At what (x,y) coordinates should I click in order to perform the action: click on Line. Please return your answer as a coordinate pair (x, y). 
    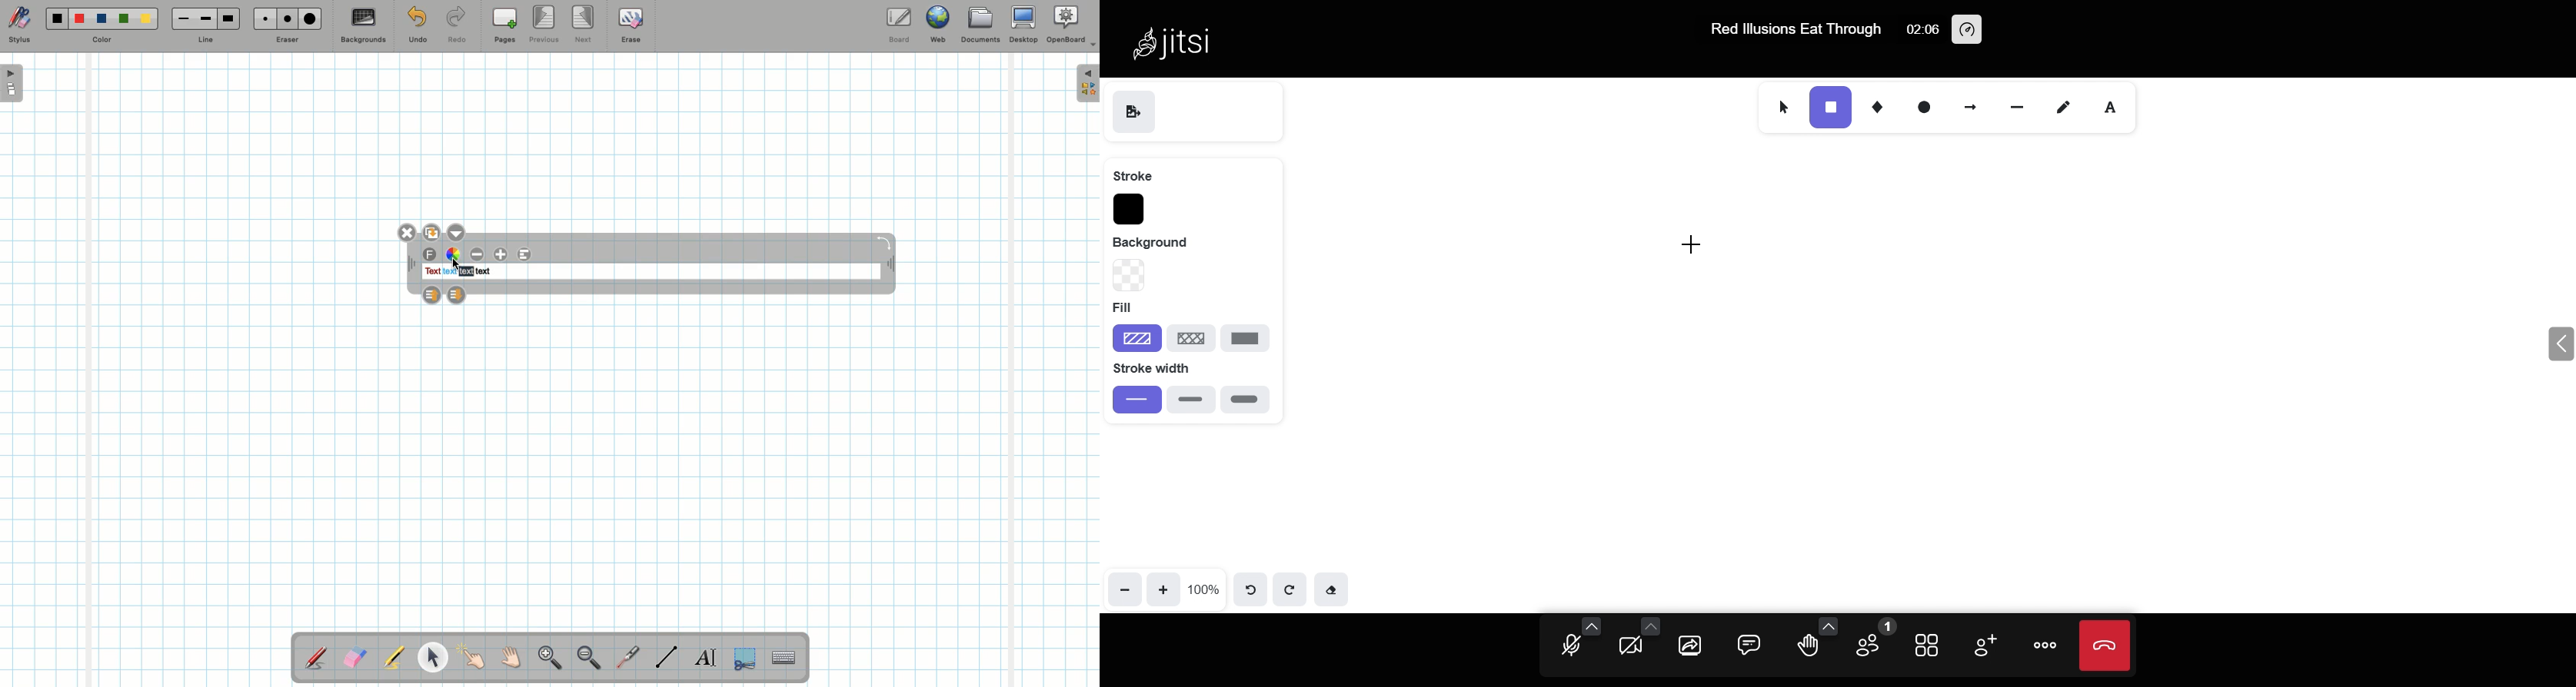
    Looking at the image, I should click on (205, 40).